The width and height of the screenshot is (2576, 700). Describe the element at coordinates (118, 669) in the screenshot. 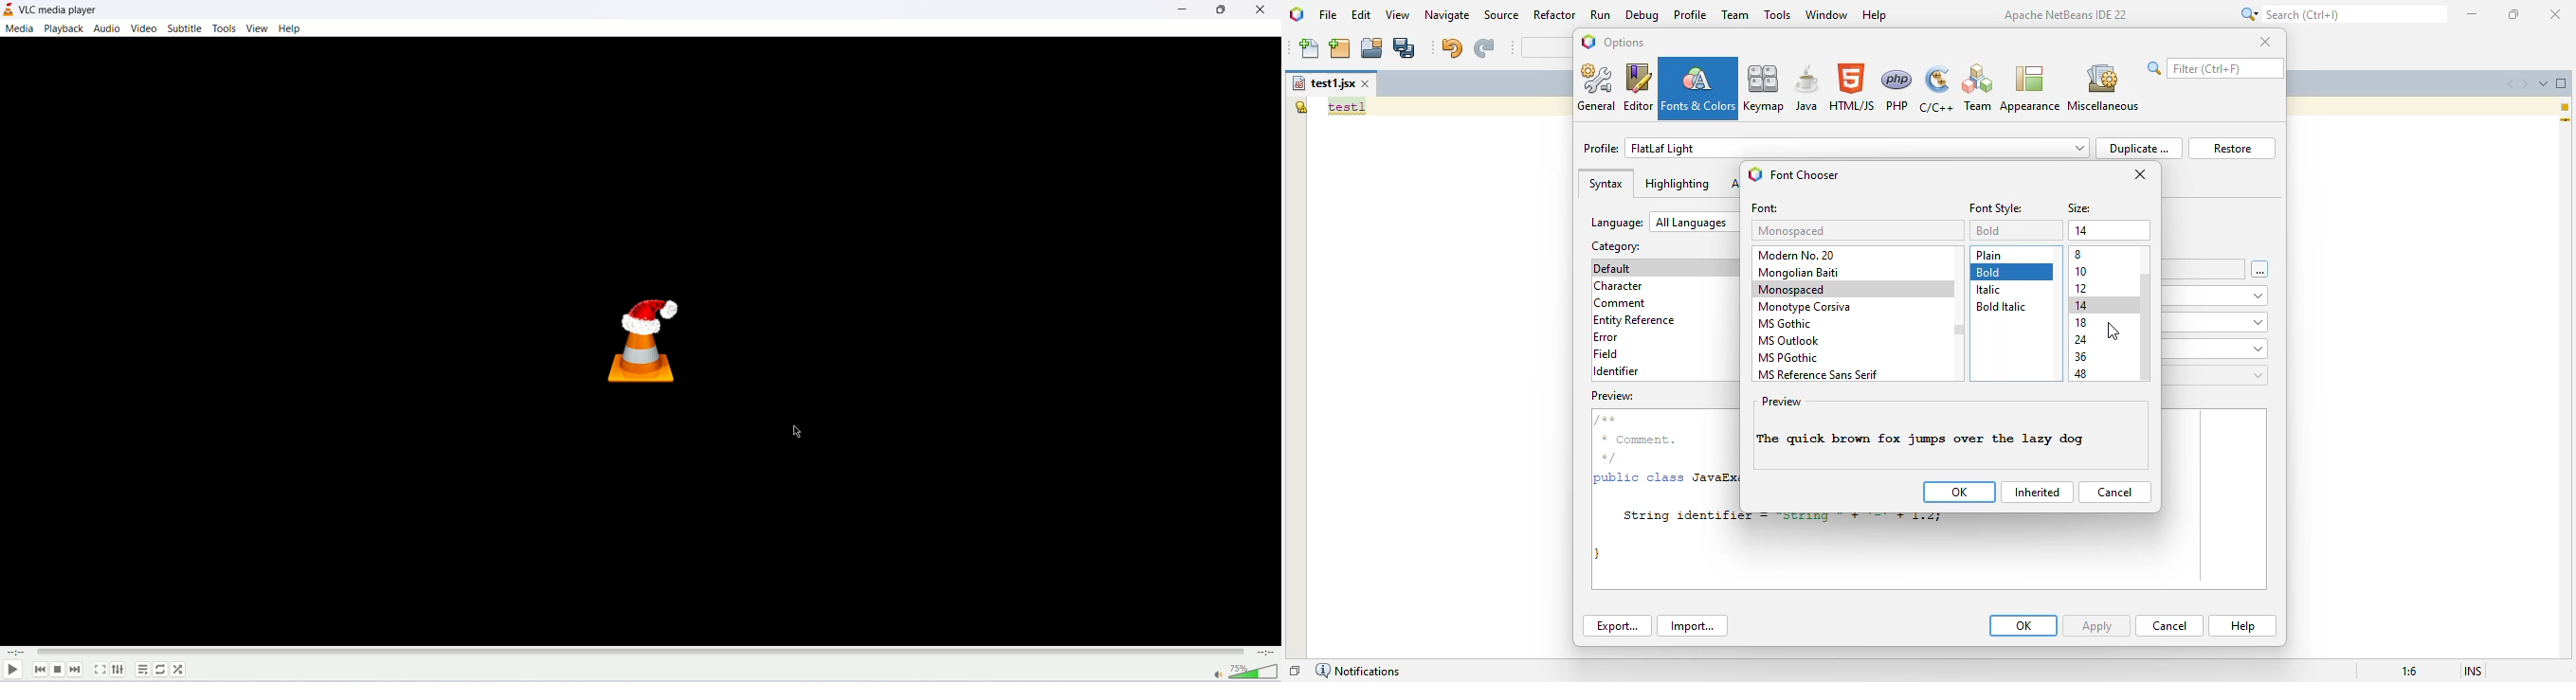

I see `extended settings` at that location.